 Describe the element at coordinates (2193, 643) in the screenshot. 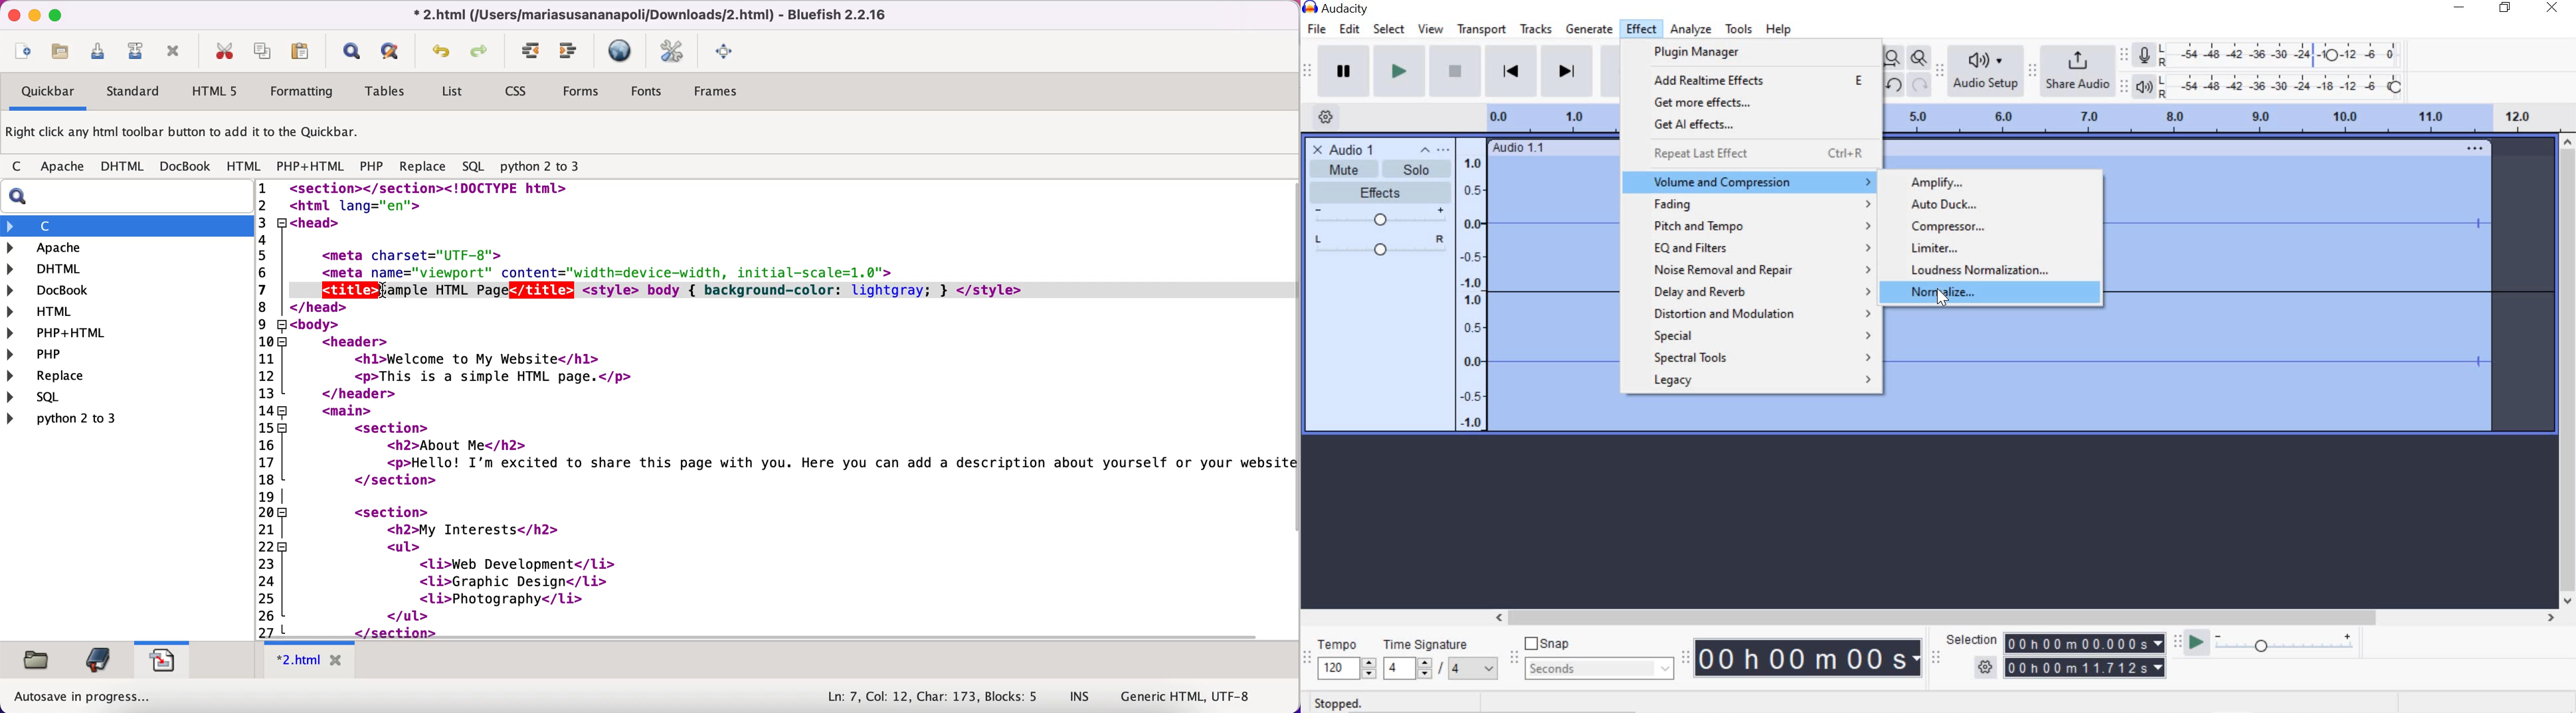

I see `Play-at-speed` at that location.